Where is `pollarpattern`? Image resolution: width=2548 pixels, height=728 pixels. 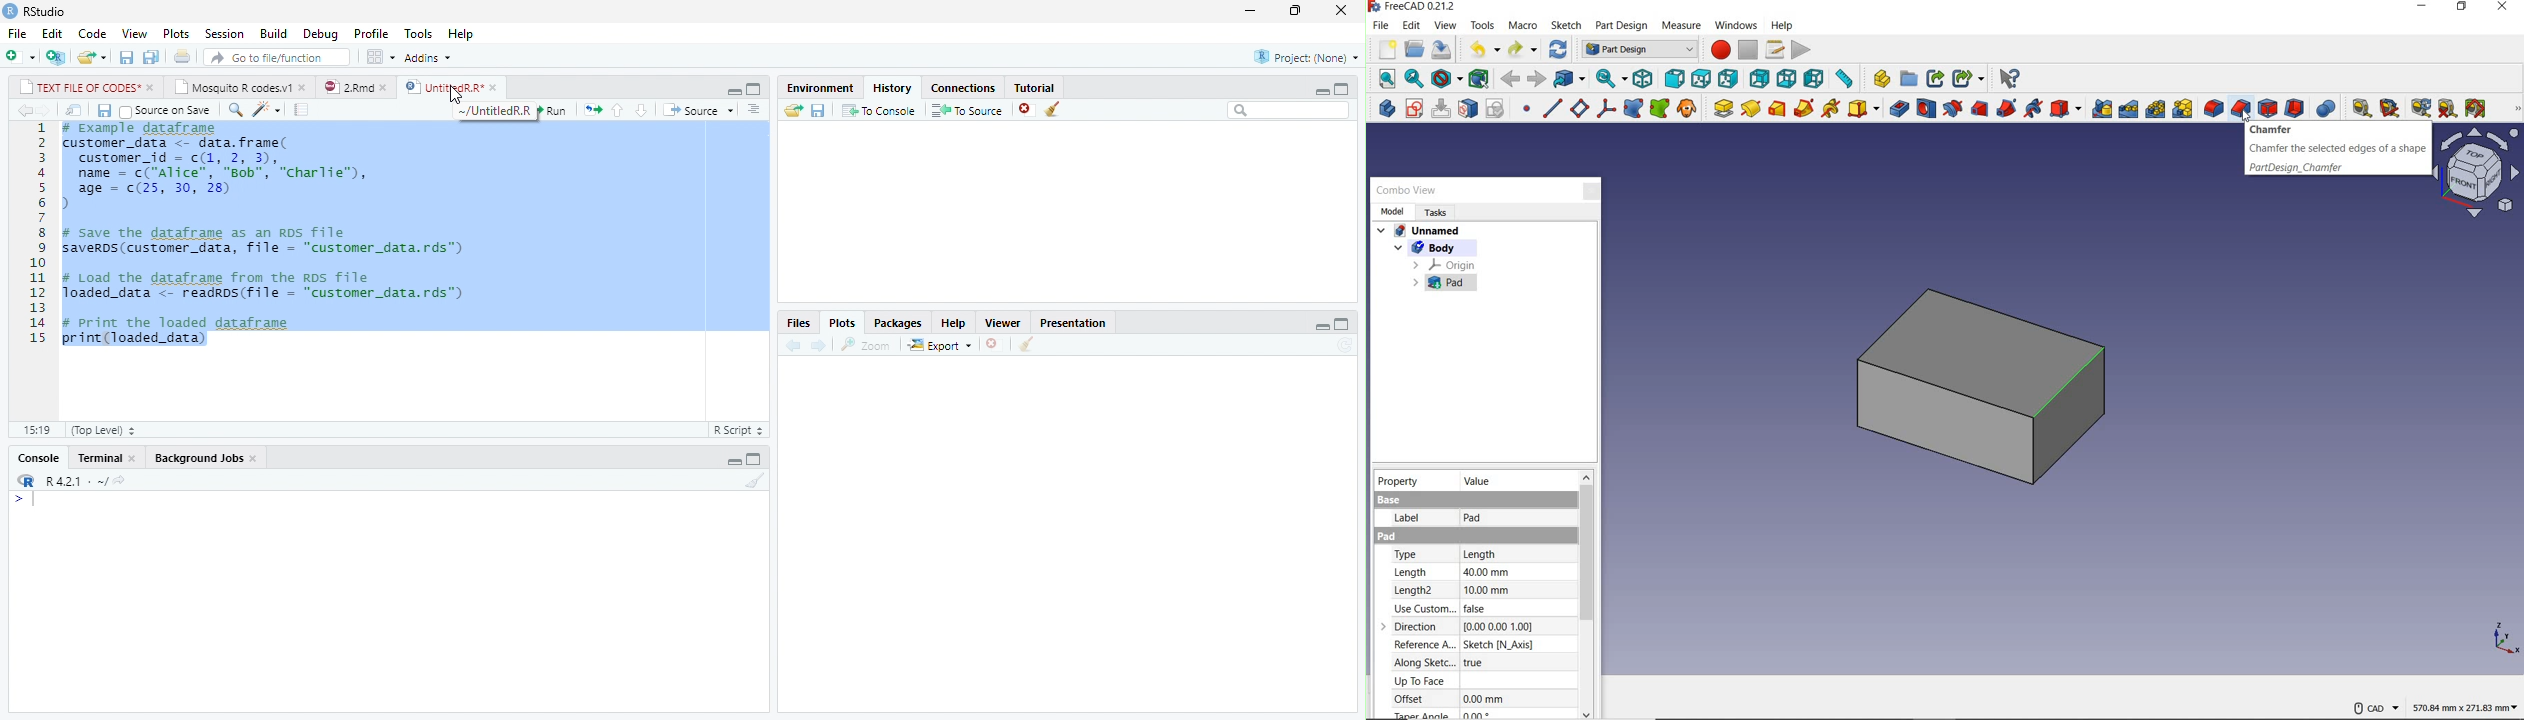
pollarpattern is located at coordinates (2155, 110).